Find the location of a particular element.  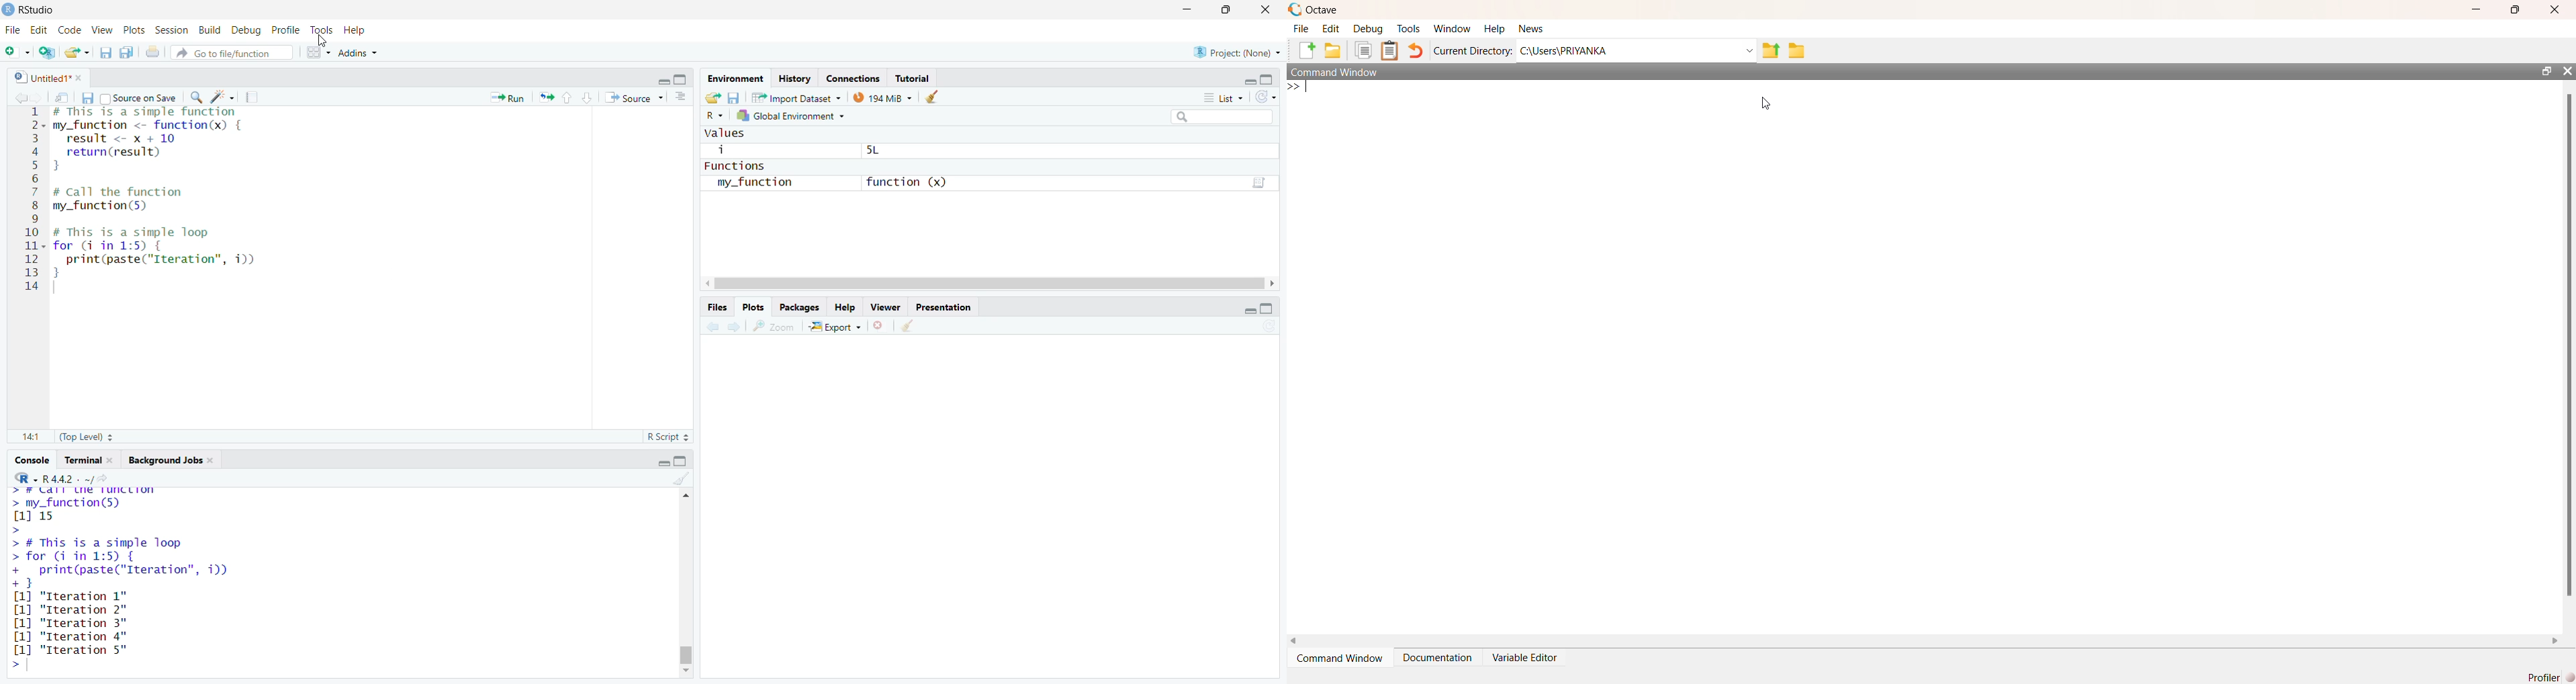

function (x) is located at coordinates (905, 181).